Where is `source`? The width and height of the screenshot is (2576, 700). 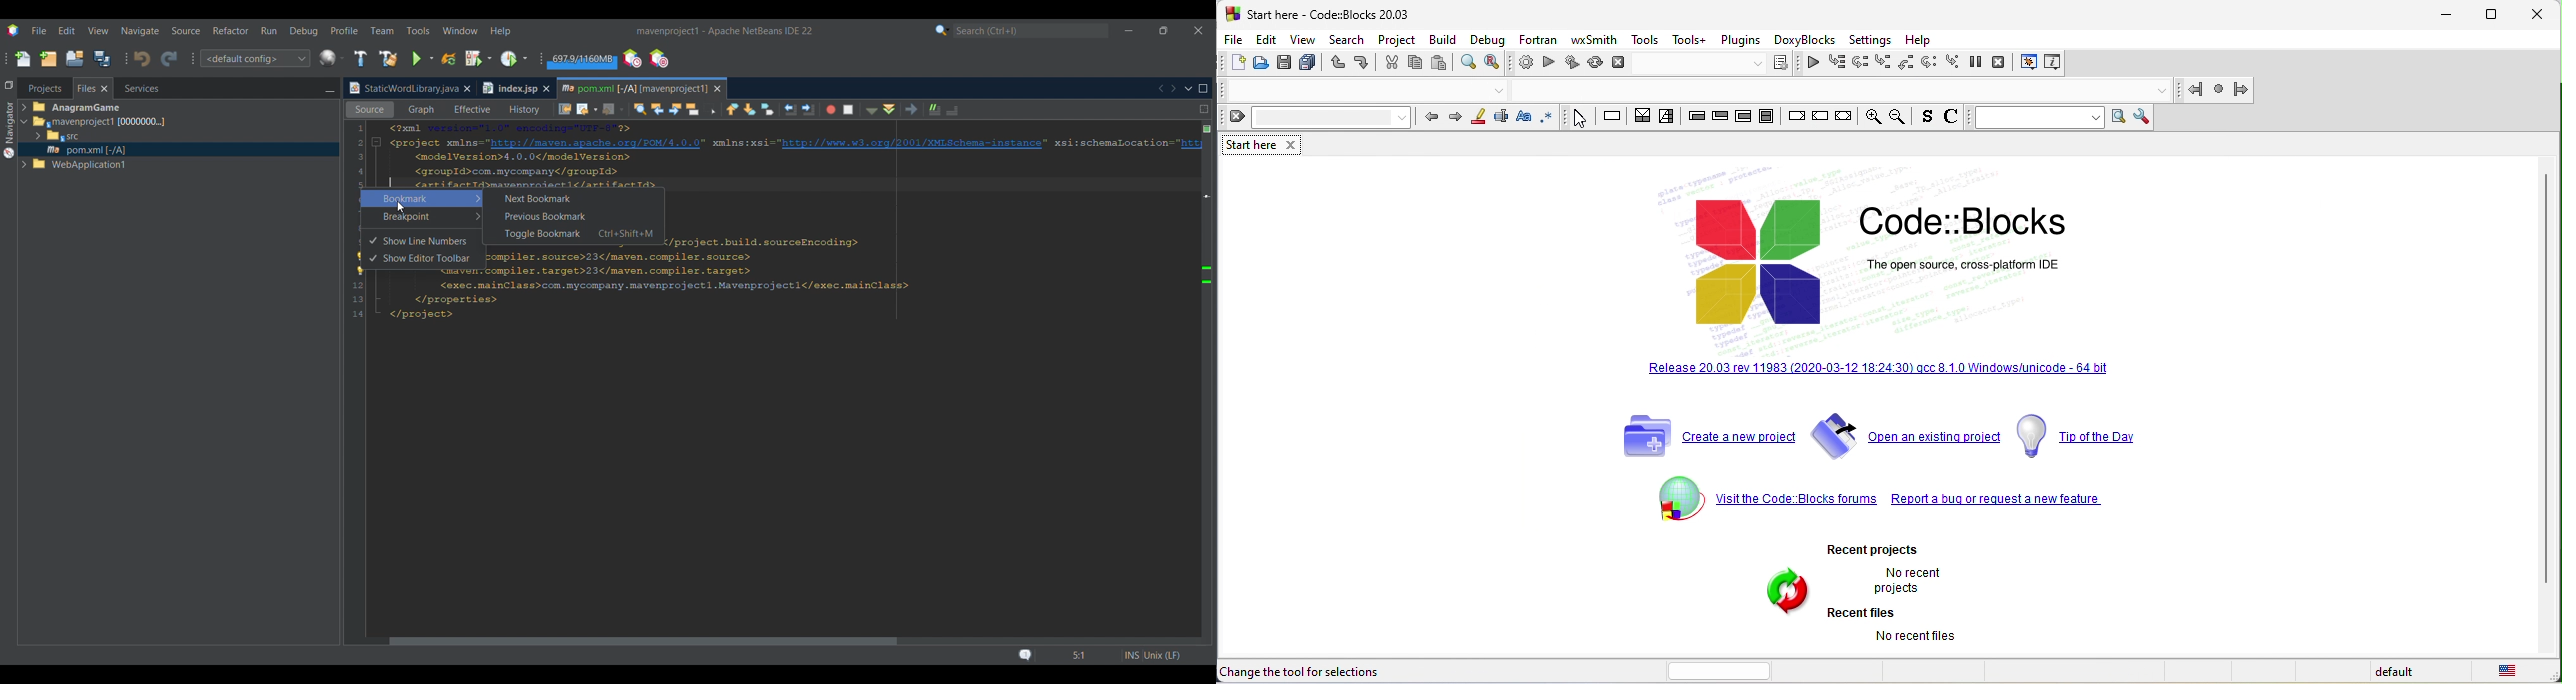
source is located at coordinates (1925, 118).